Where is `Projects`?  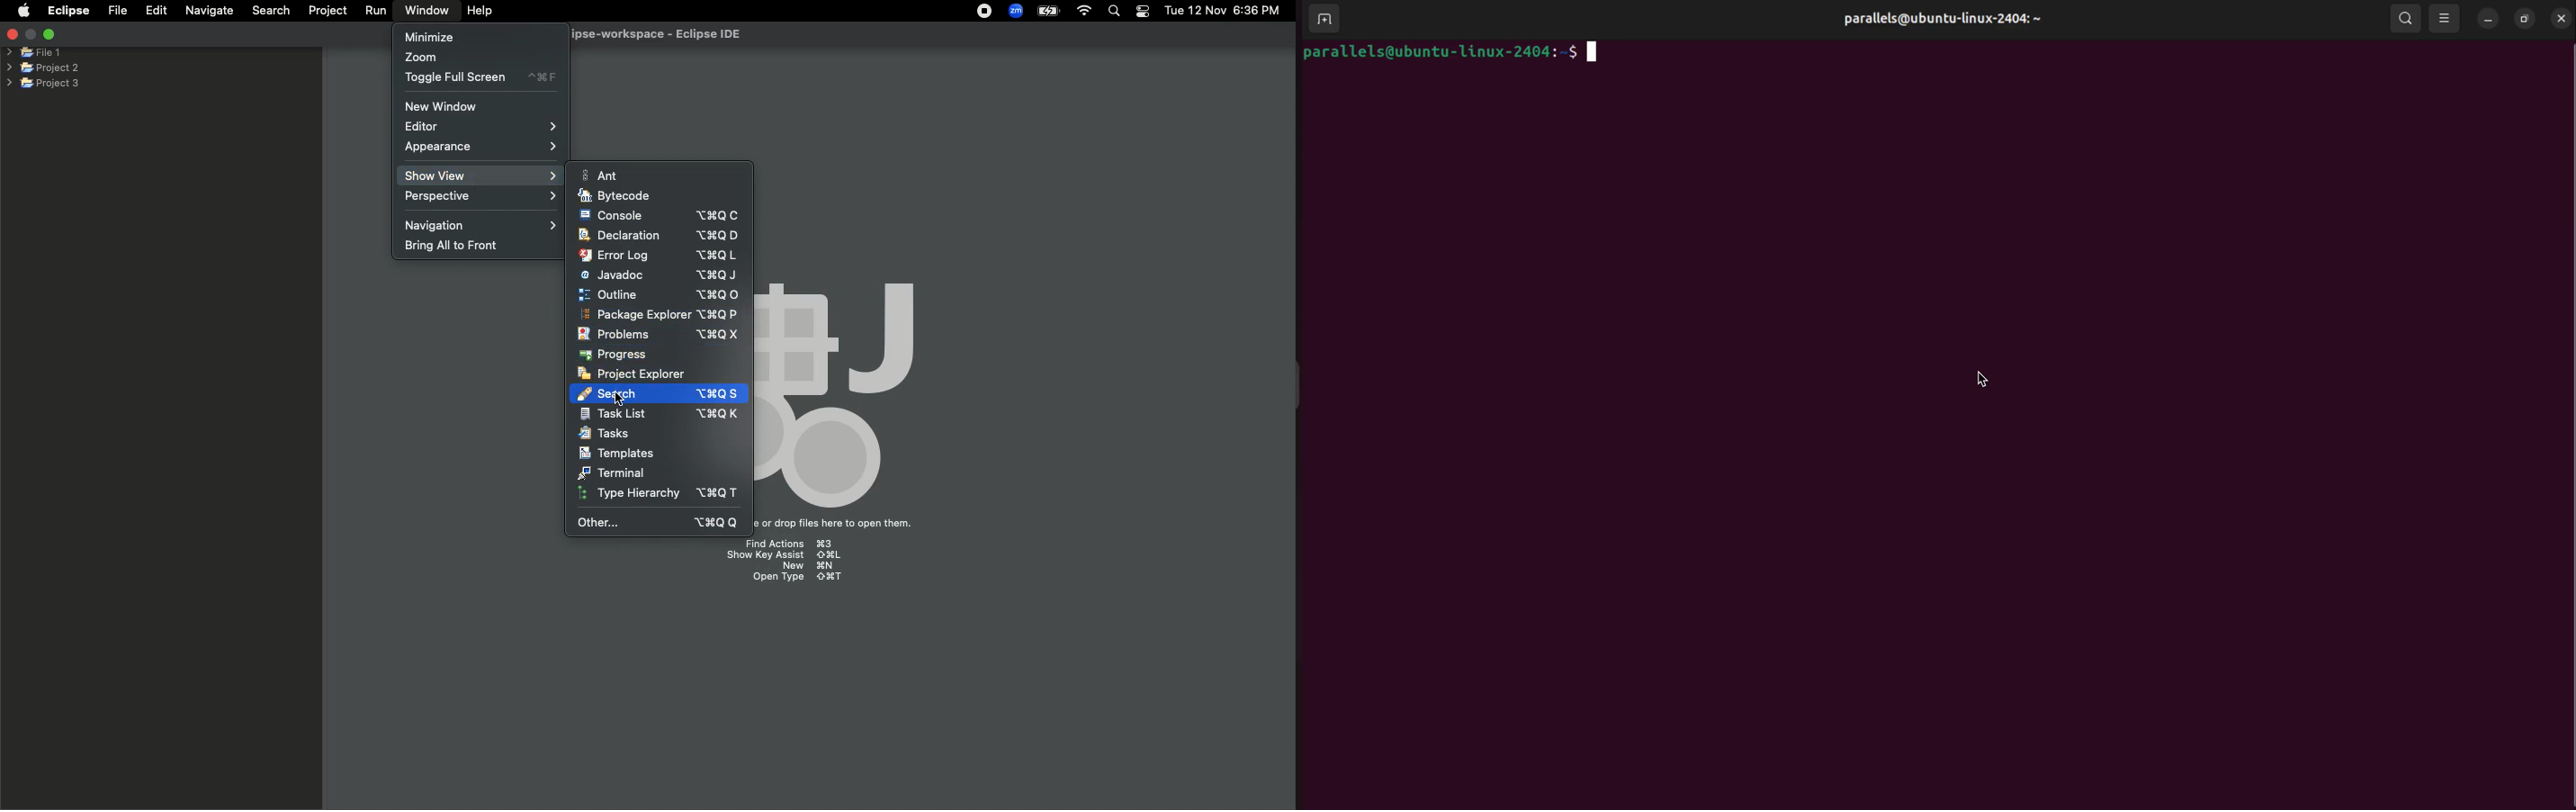
Projects is located at coordinates (44, 66).